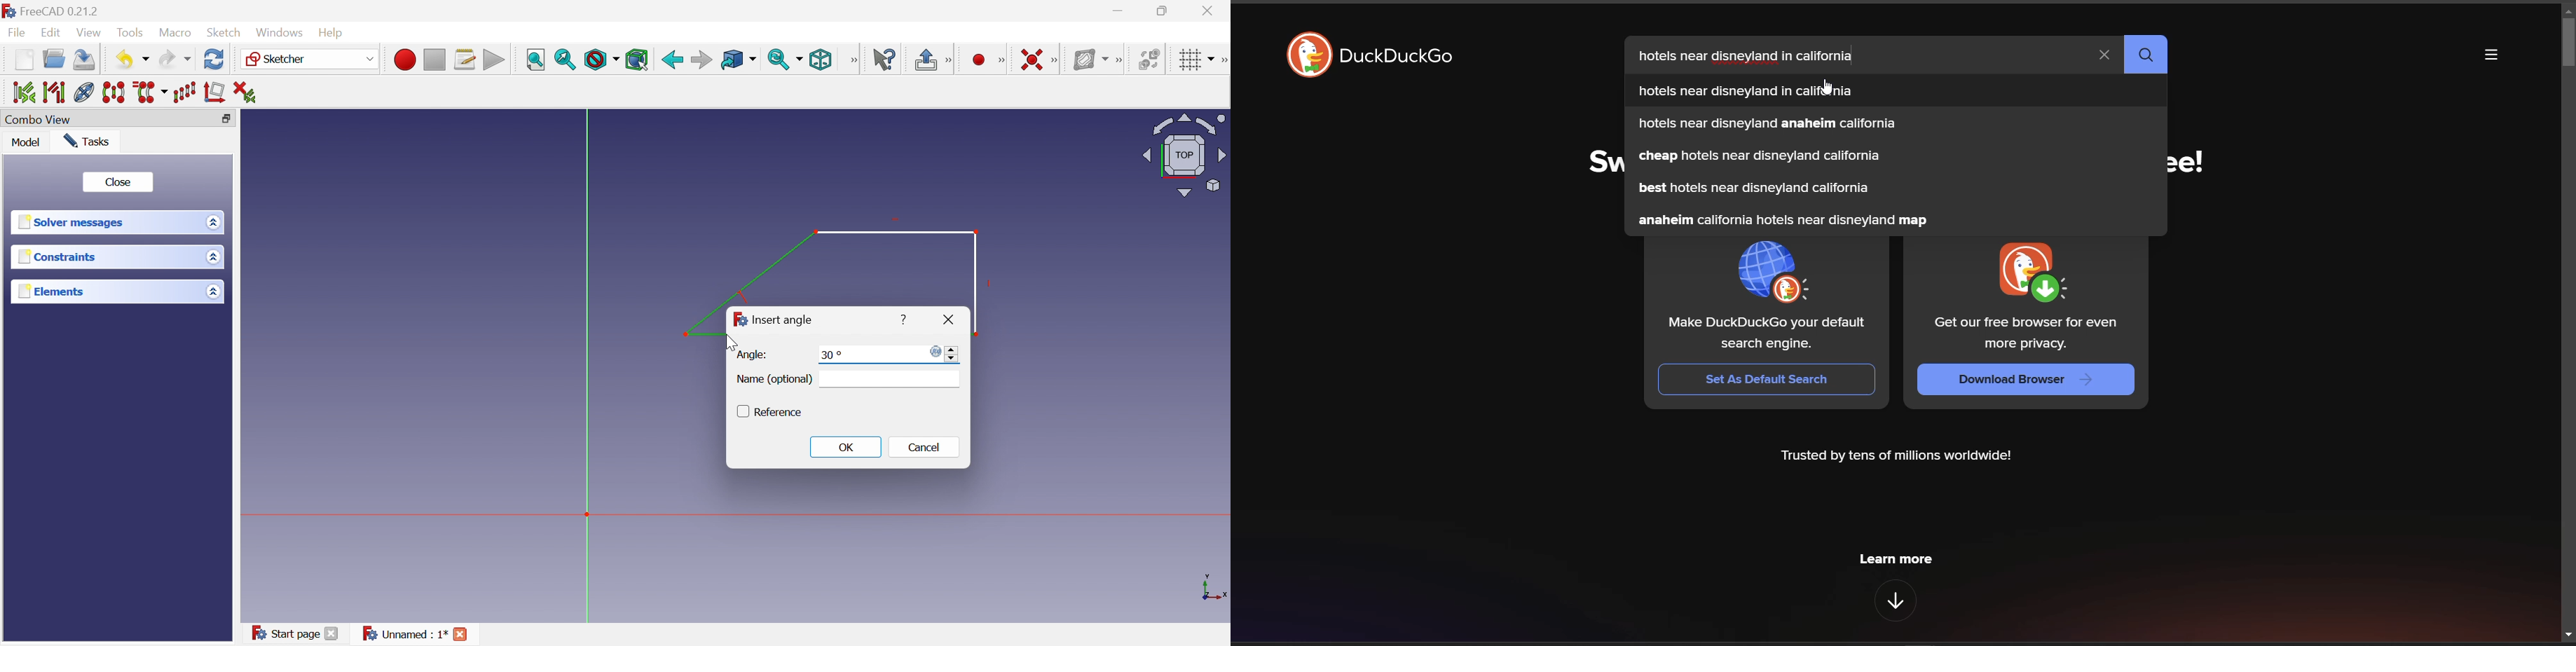  Describe the element at coordinates (174, 62) in the screenshot. I see `Redo` at that location.